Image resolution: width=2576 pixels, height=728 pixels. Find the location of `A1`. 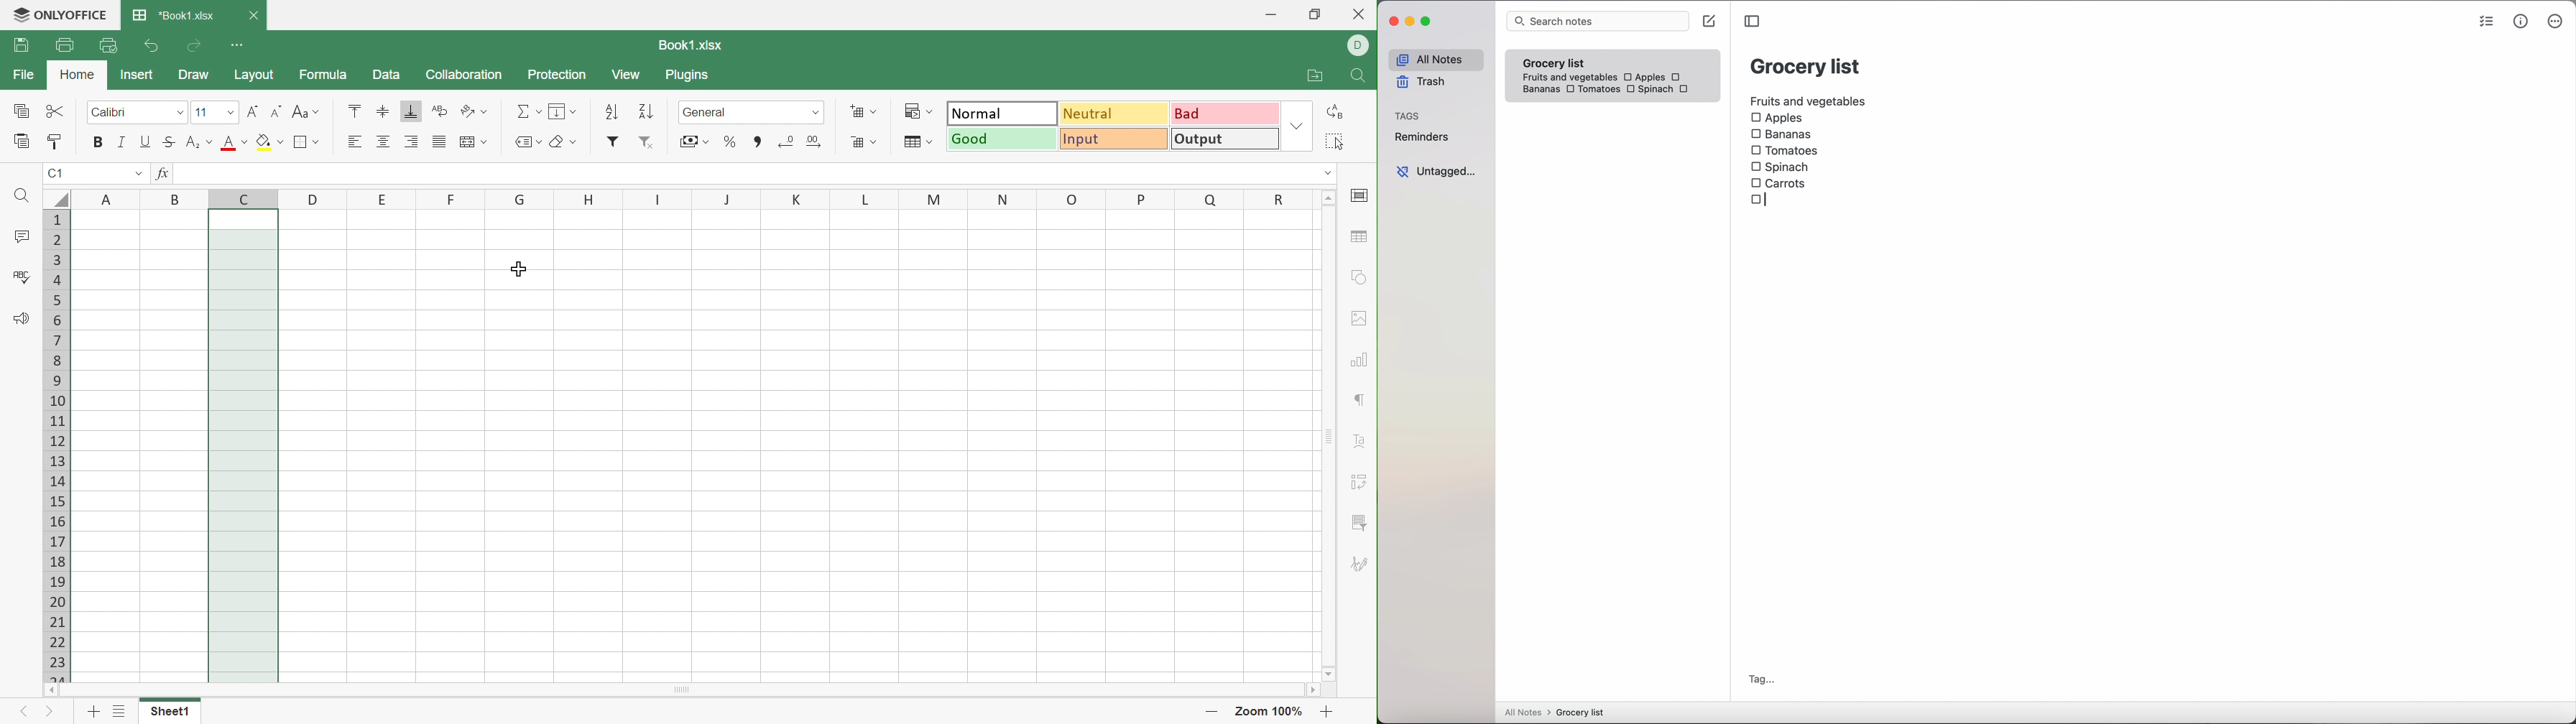

A1 is located at coordinates (55, 172).